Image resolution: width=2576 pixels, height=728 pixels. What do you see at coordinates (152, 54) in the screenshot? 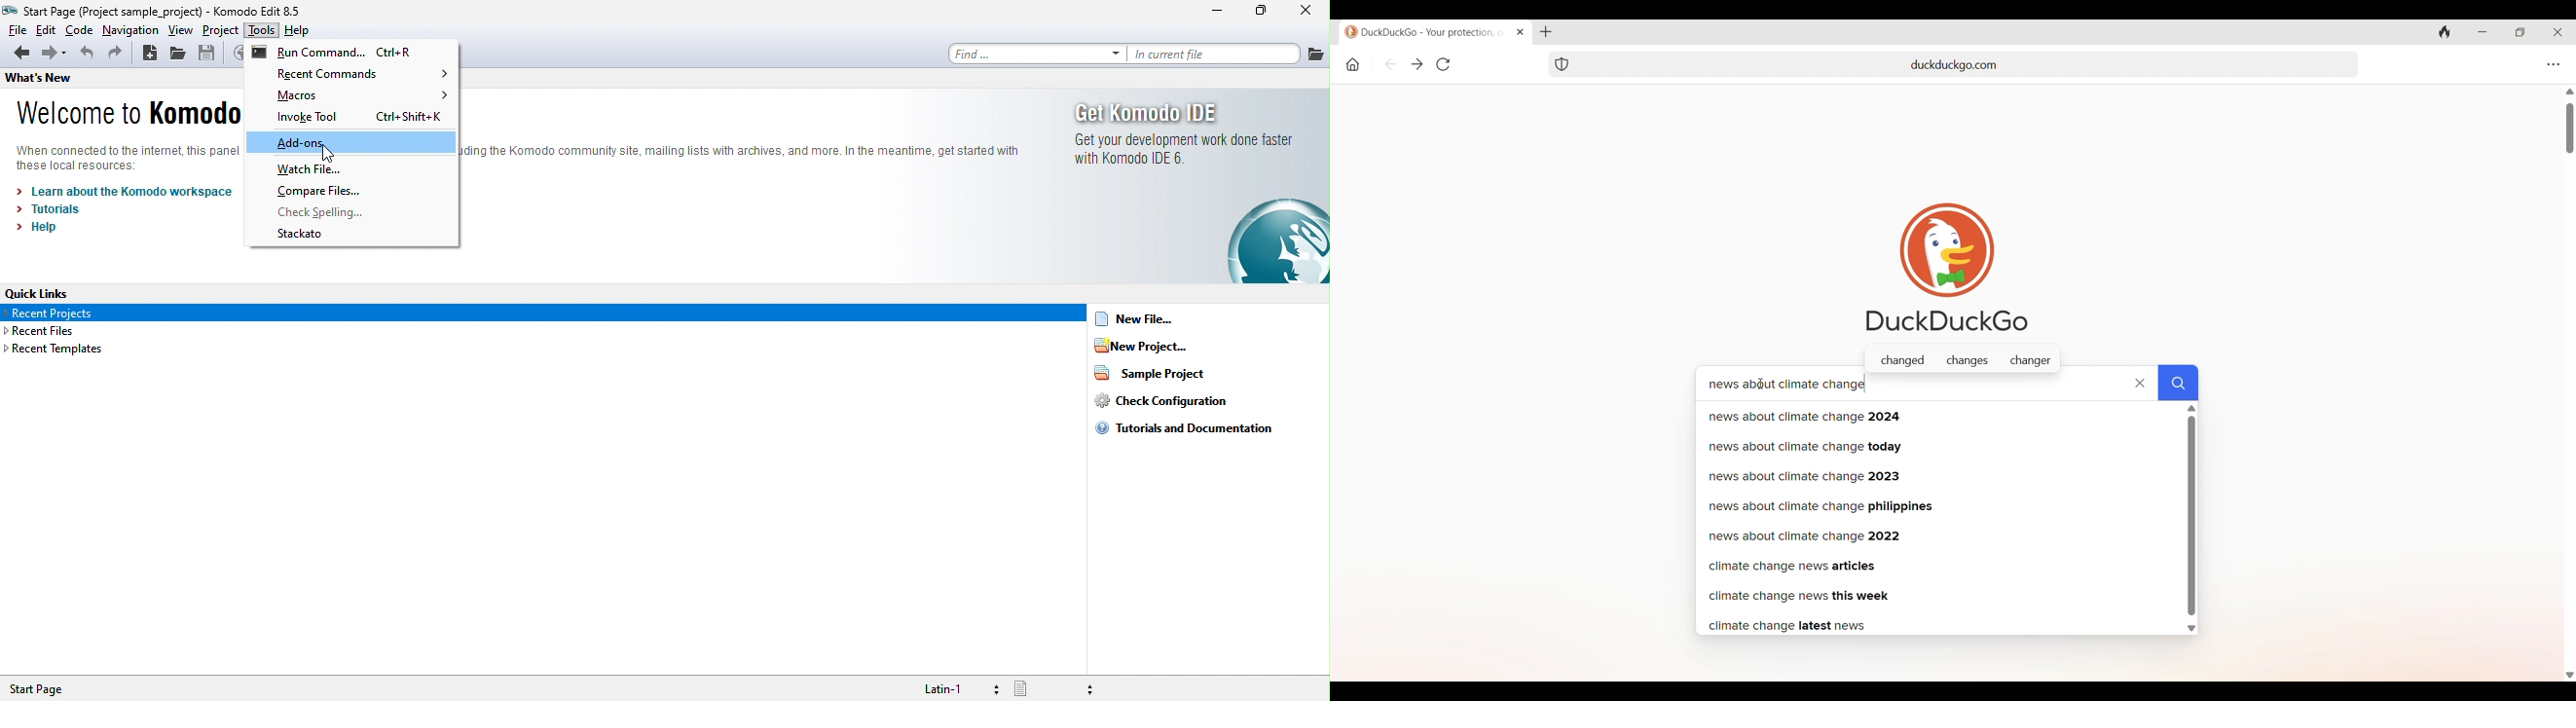
I see `new` at bounding box center [152, 54].